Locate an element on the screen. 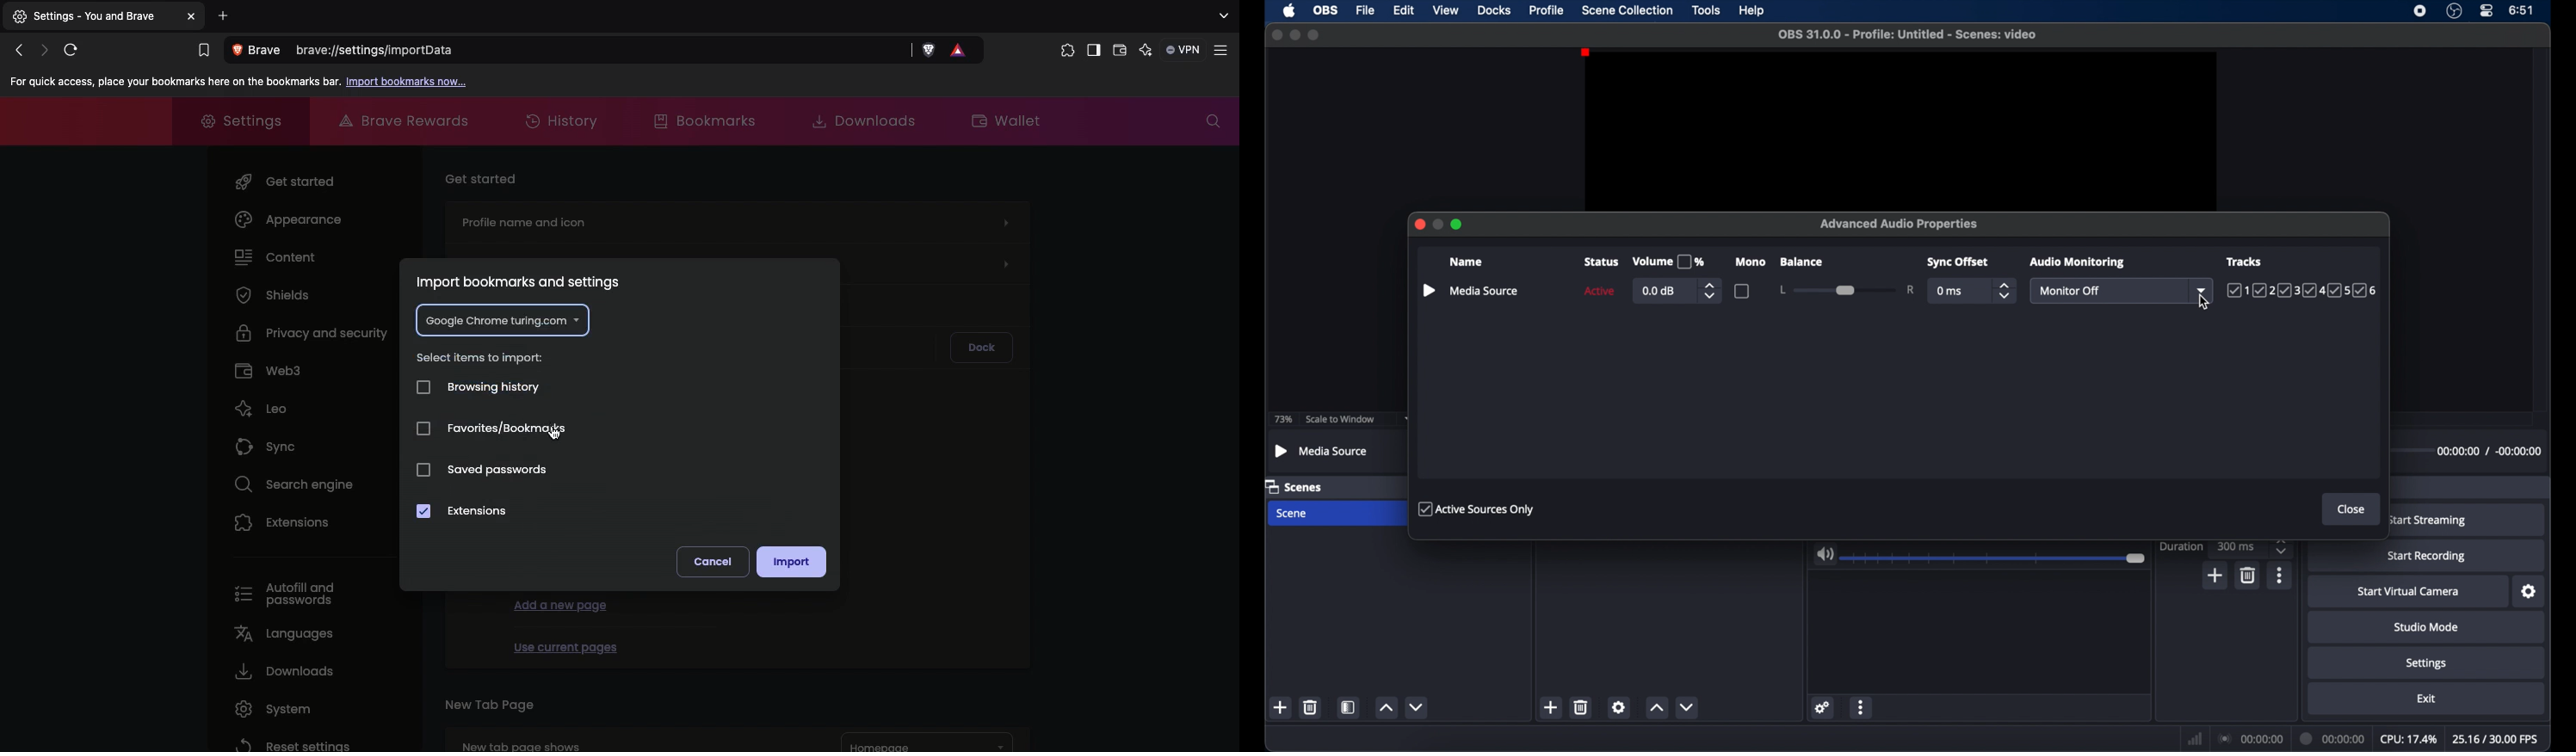 Image resolution: width=2576 pixels, height=756 pixels. tracks is located at coordinates (2302, 290).